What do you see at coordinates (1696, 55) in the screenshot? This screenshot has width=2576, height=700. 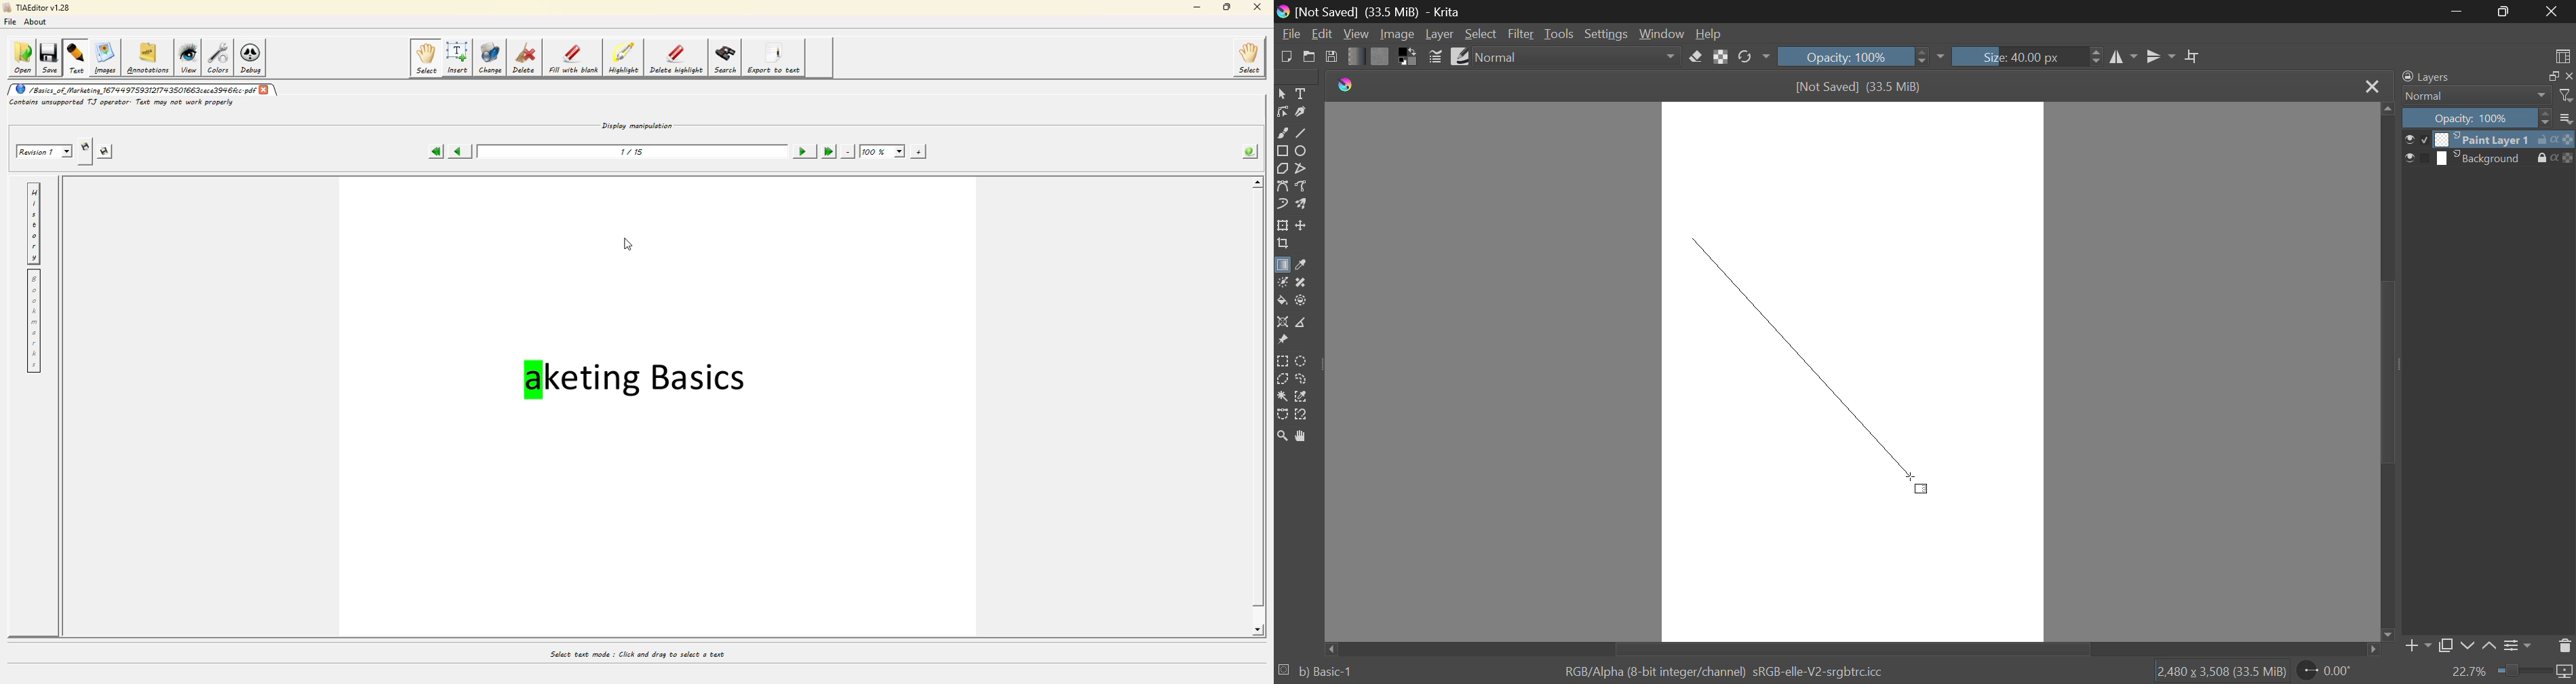 I see `Eraser` at bounding box center [1696, 55].